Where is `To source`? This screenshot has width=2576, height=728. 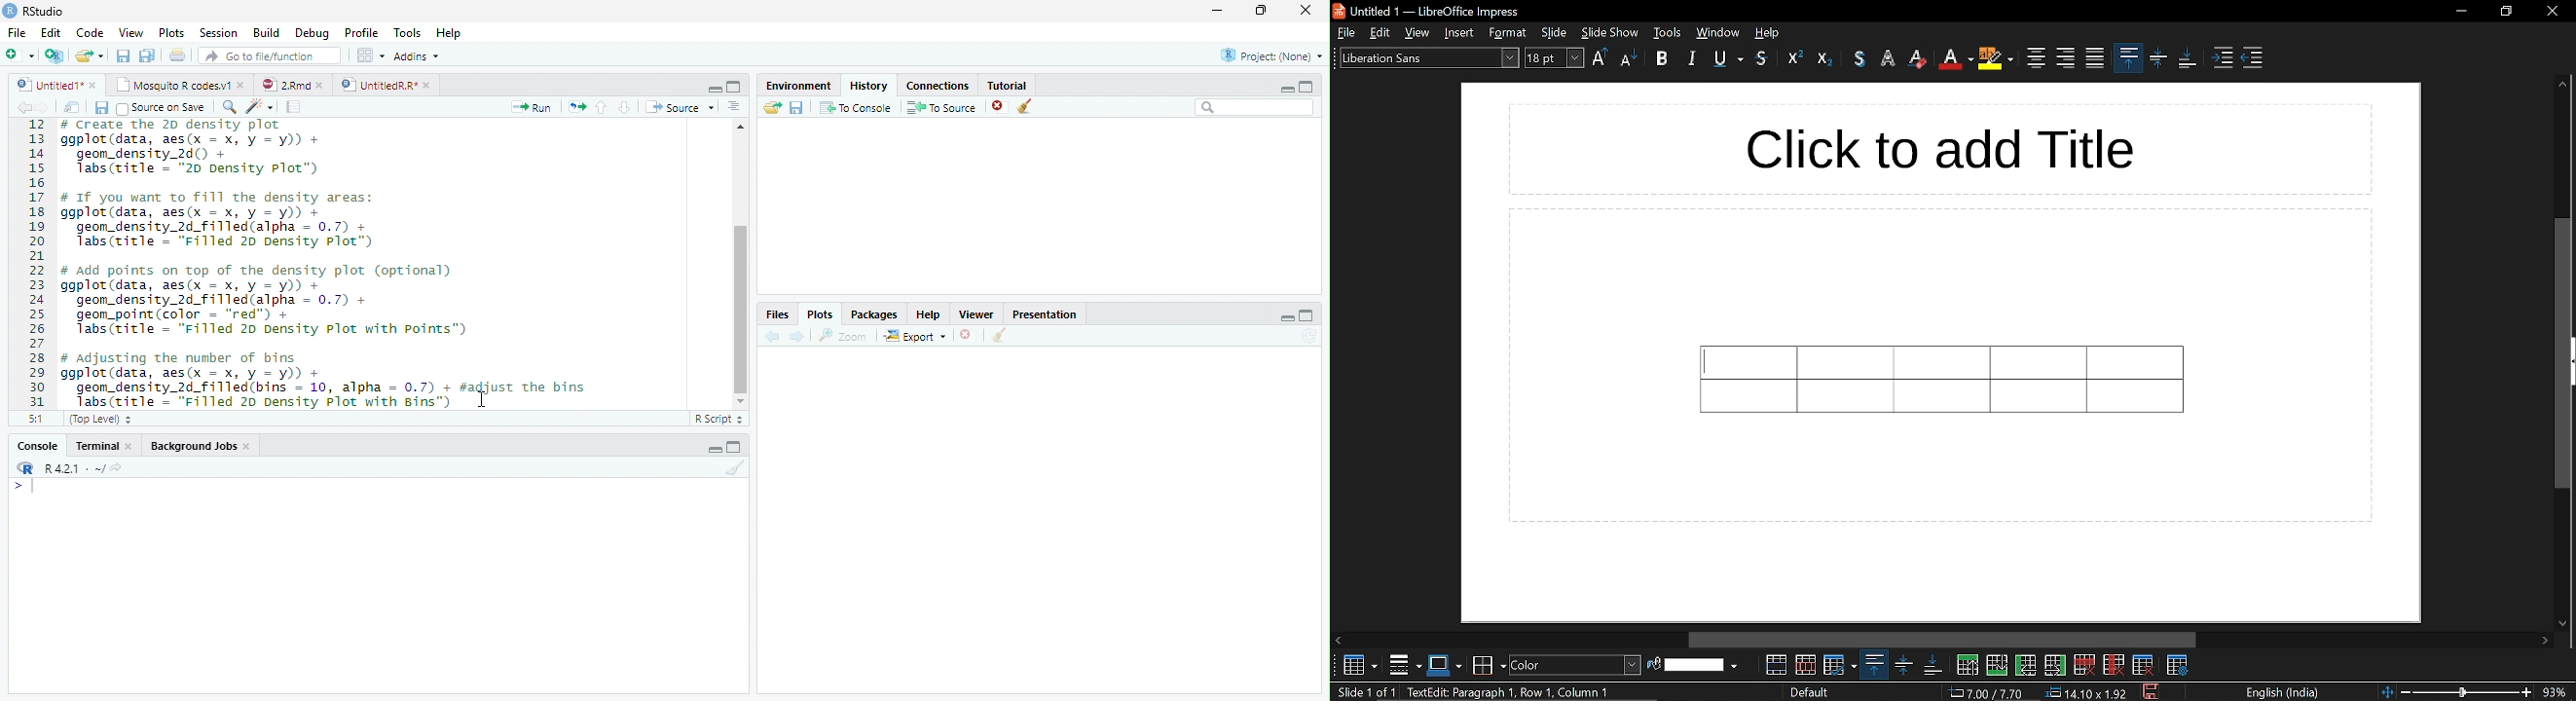 To source is located at coordinates (942, 108).